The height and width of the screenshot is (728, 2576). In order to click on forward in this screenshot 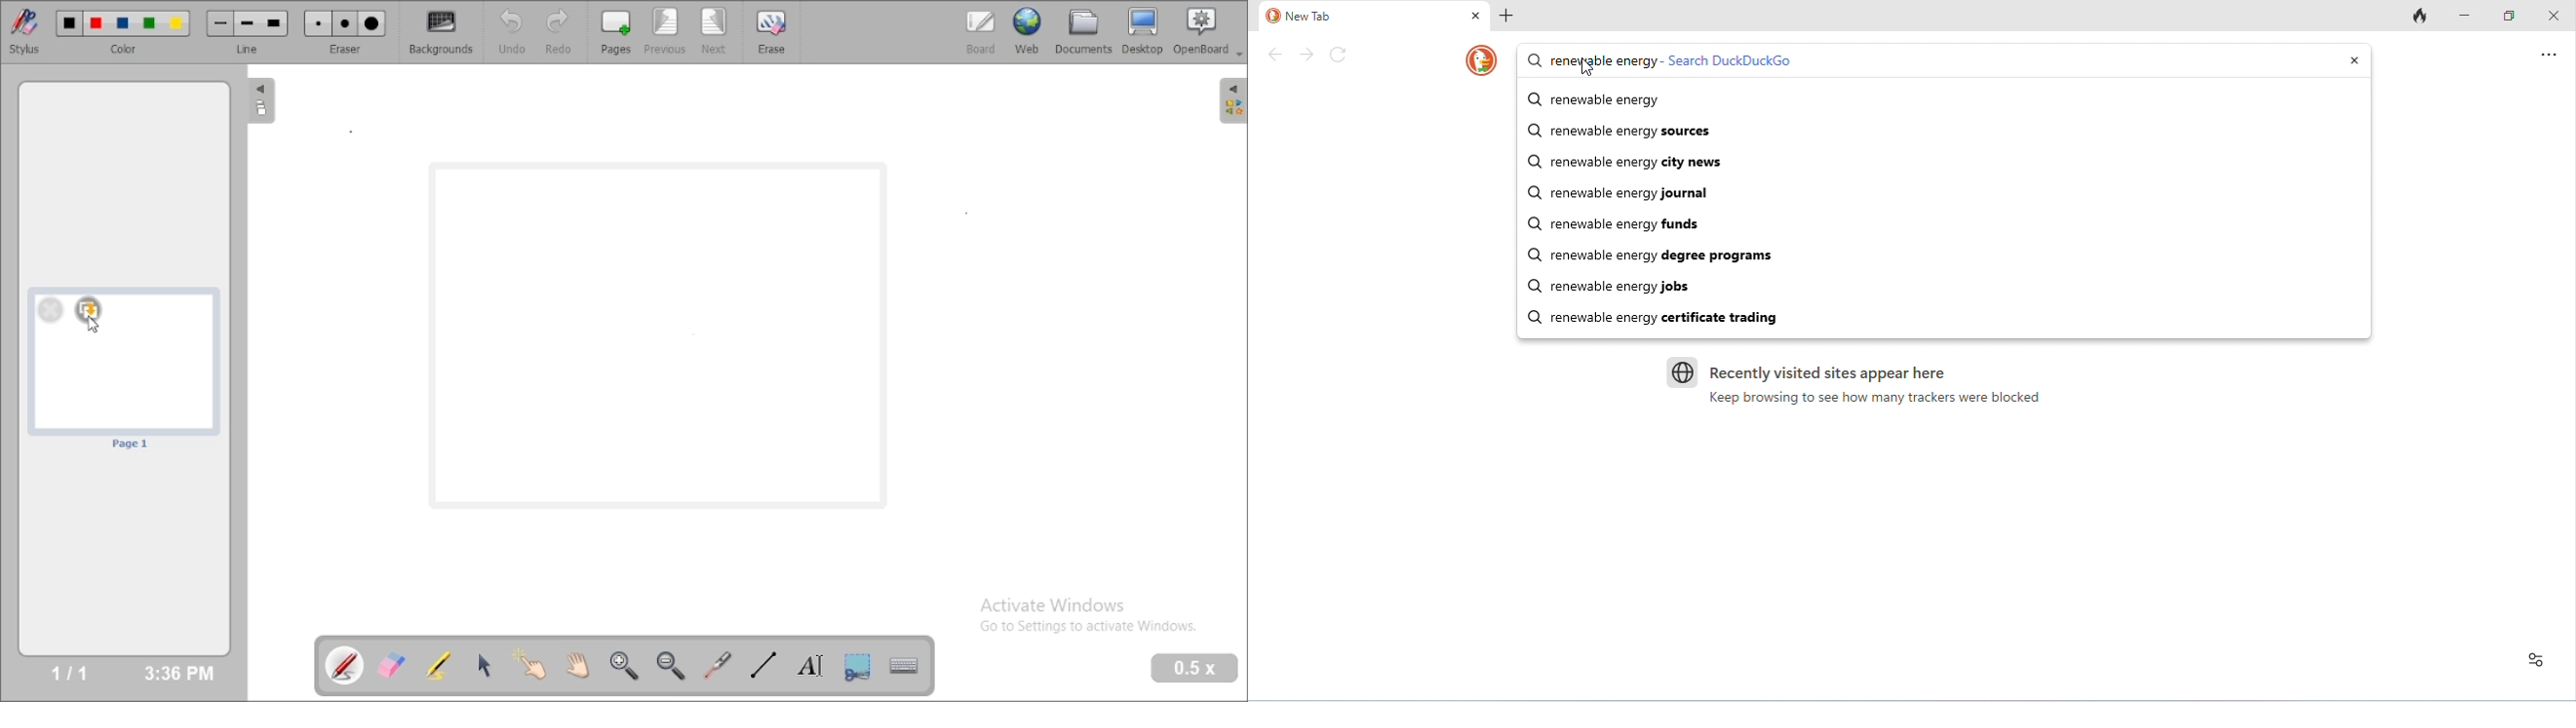, I will do `click(1306, 54)`.